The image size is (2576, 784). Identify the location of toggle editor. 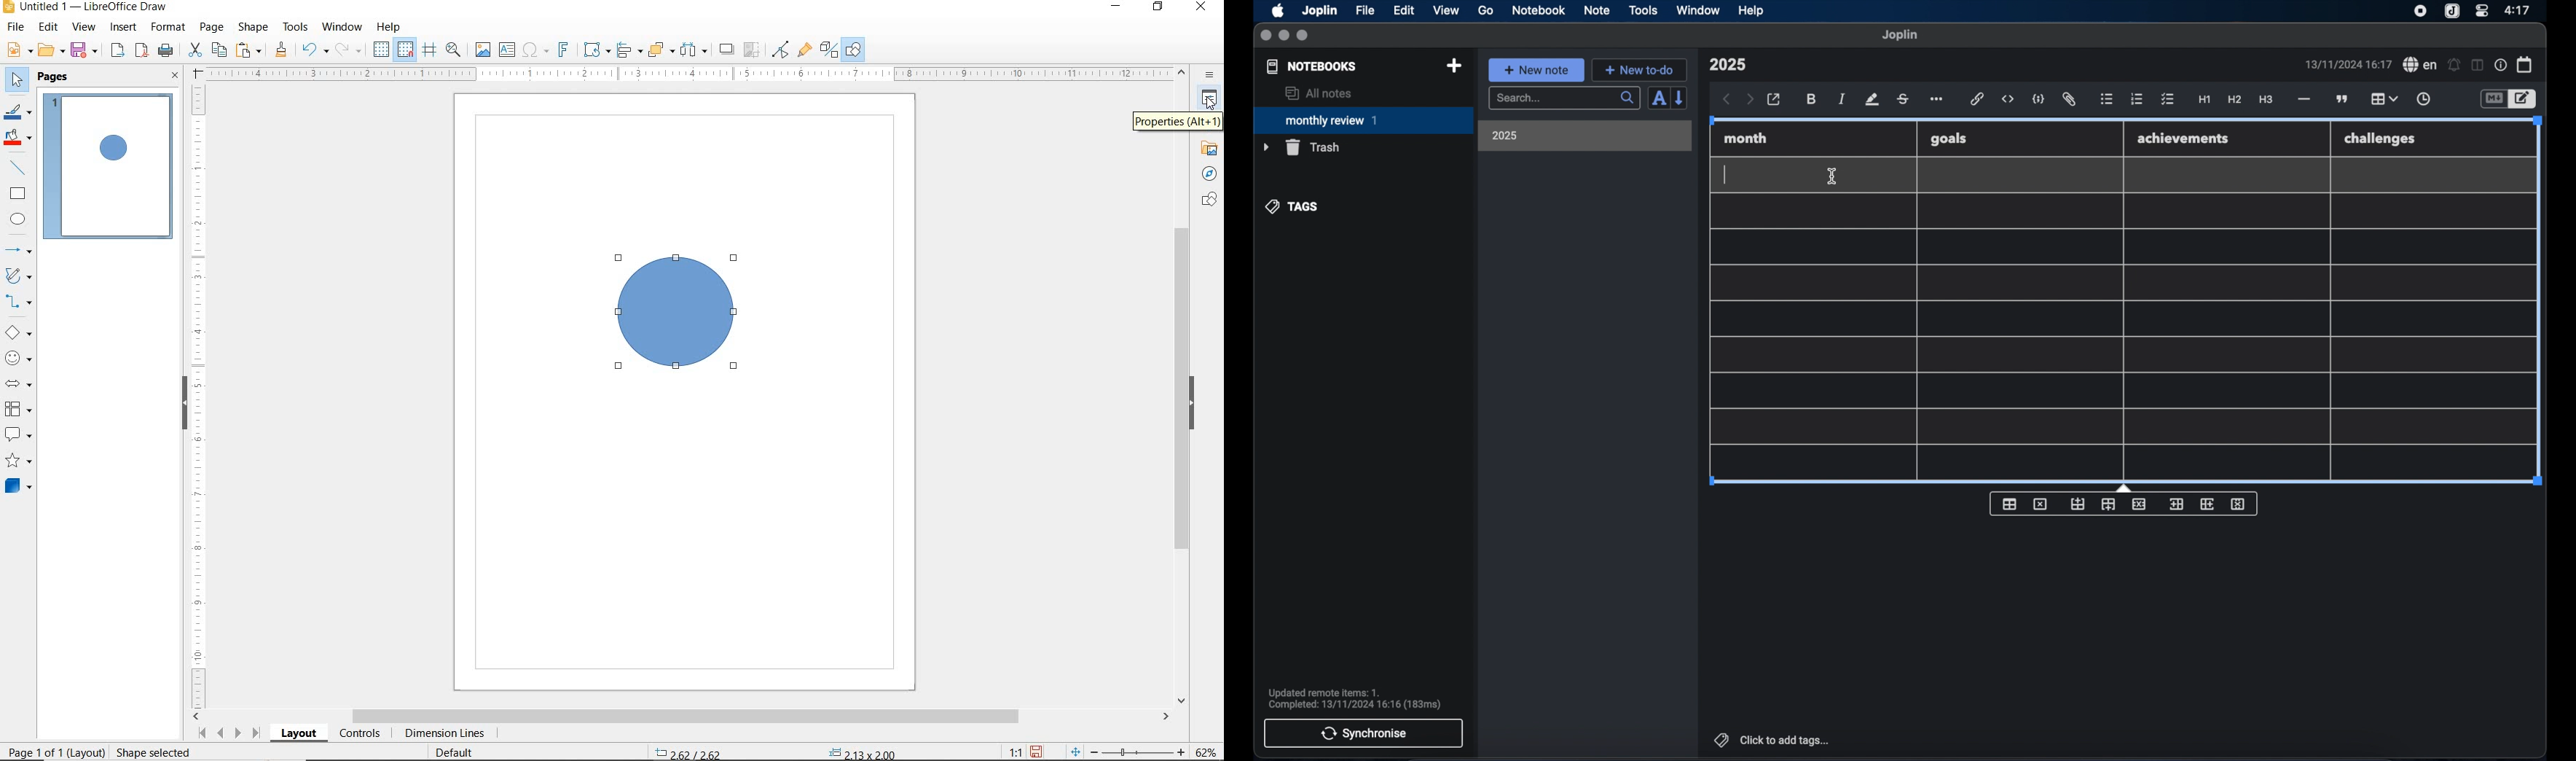
(2493, 99).